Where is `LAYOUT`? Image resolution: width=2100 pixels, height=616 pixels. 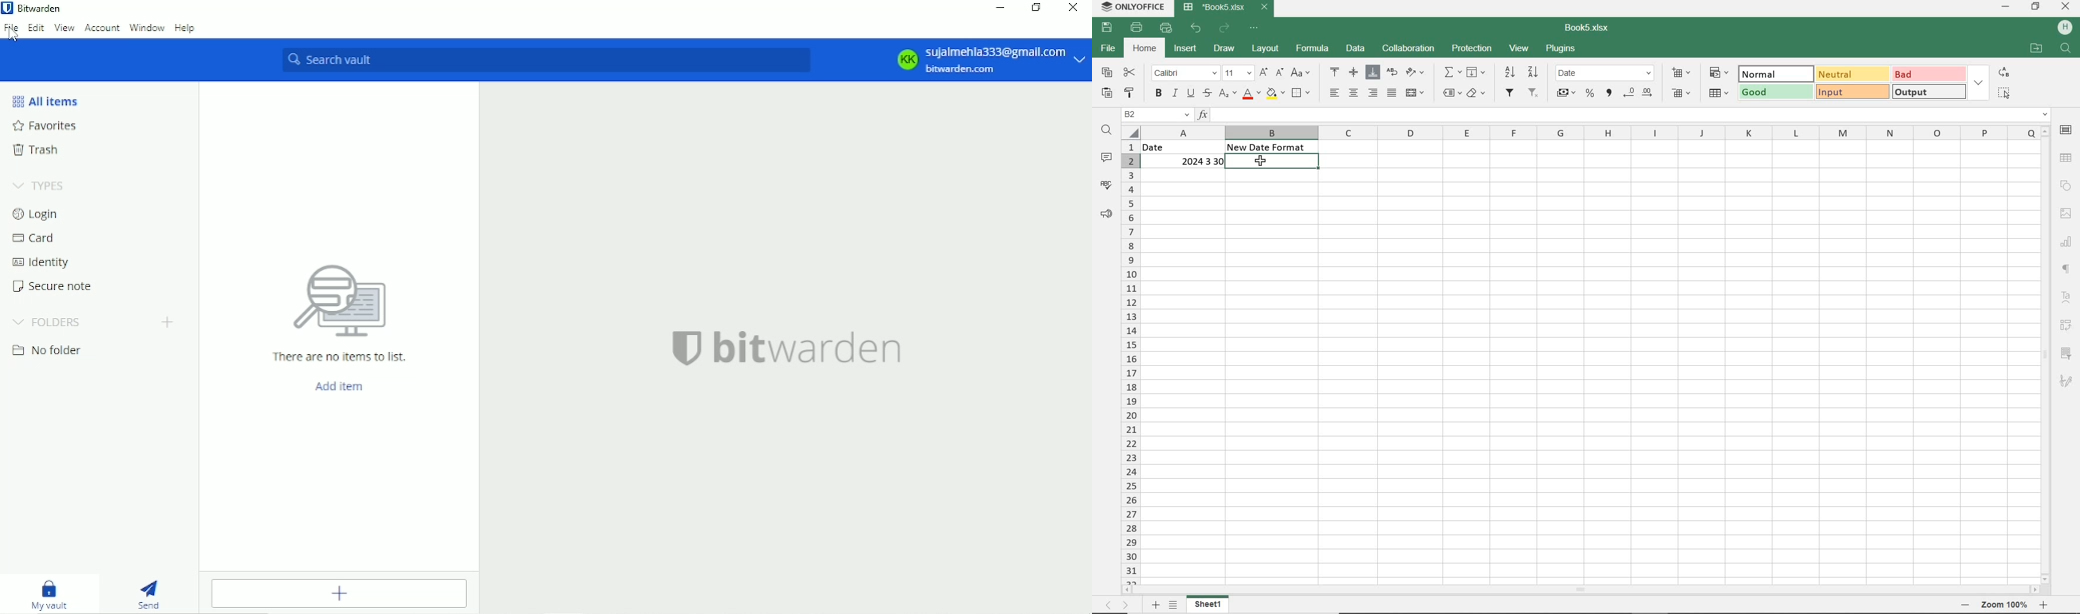 LAYOUT is located at coordinates (1267, 49).